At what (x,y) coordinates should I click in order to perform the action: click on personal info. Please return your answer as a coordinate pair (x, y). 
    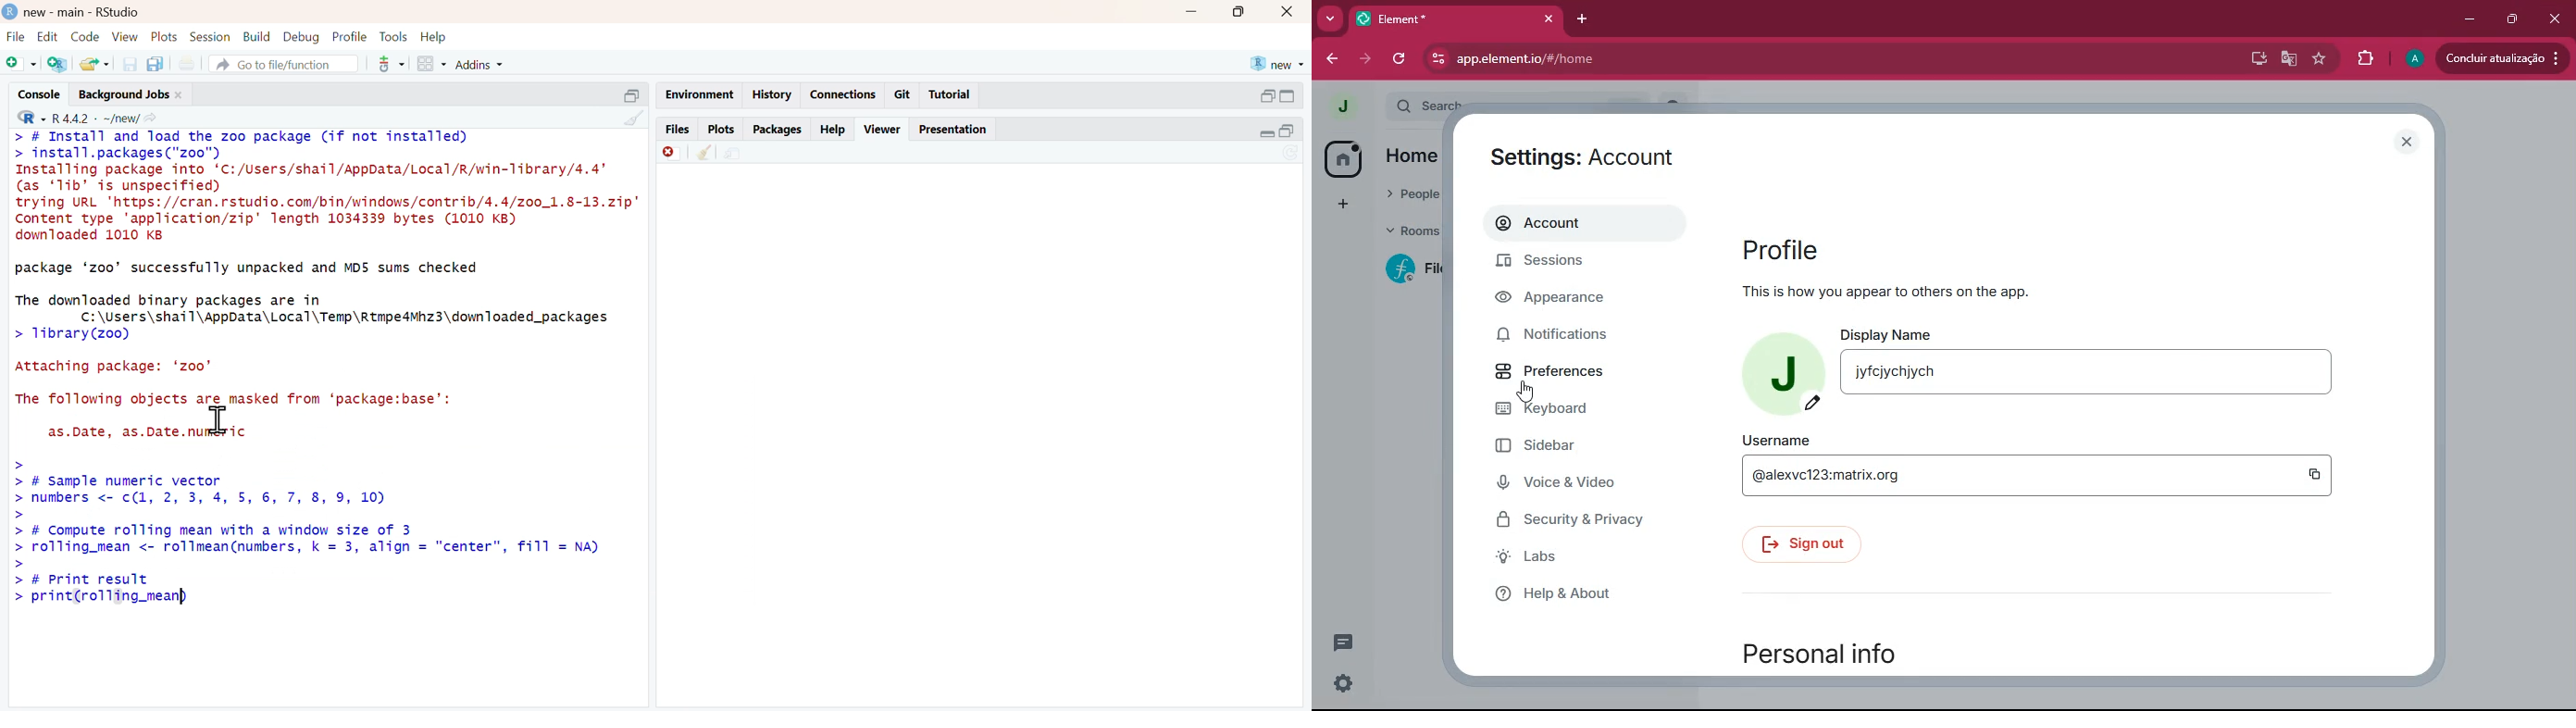
    Looking at the image, I should click on (1832, 652).